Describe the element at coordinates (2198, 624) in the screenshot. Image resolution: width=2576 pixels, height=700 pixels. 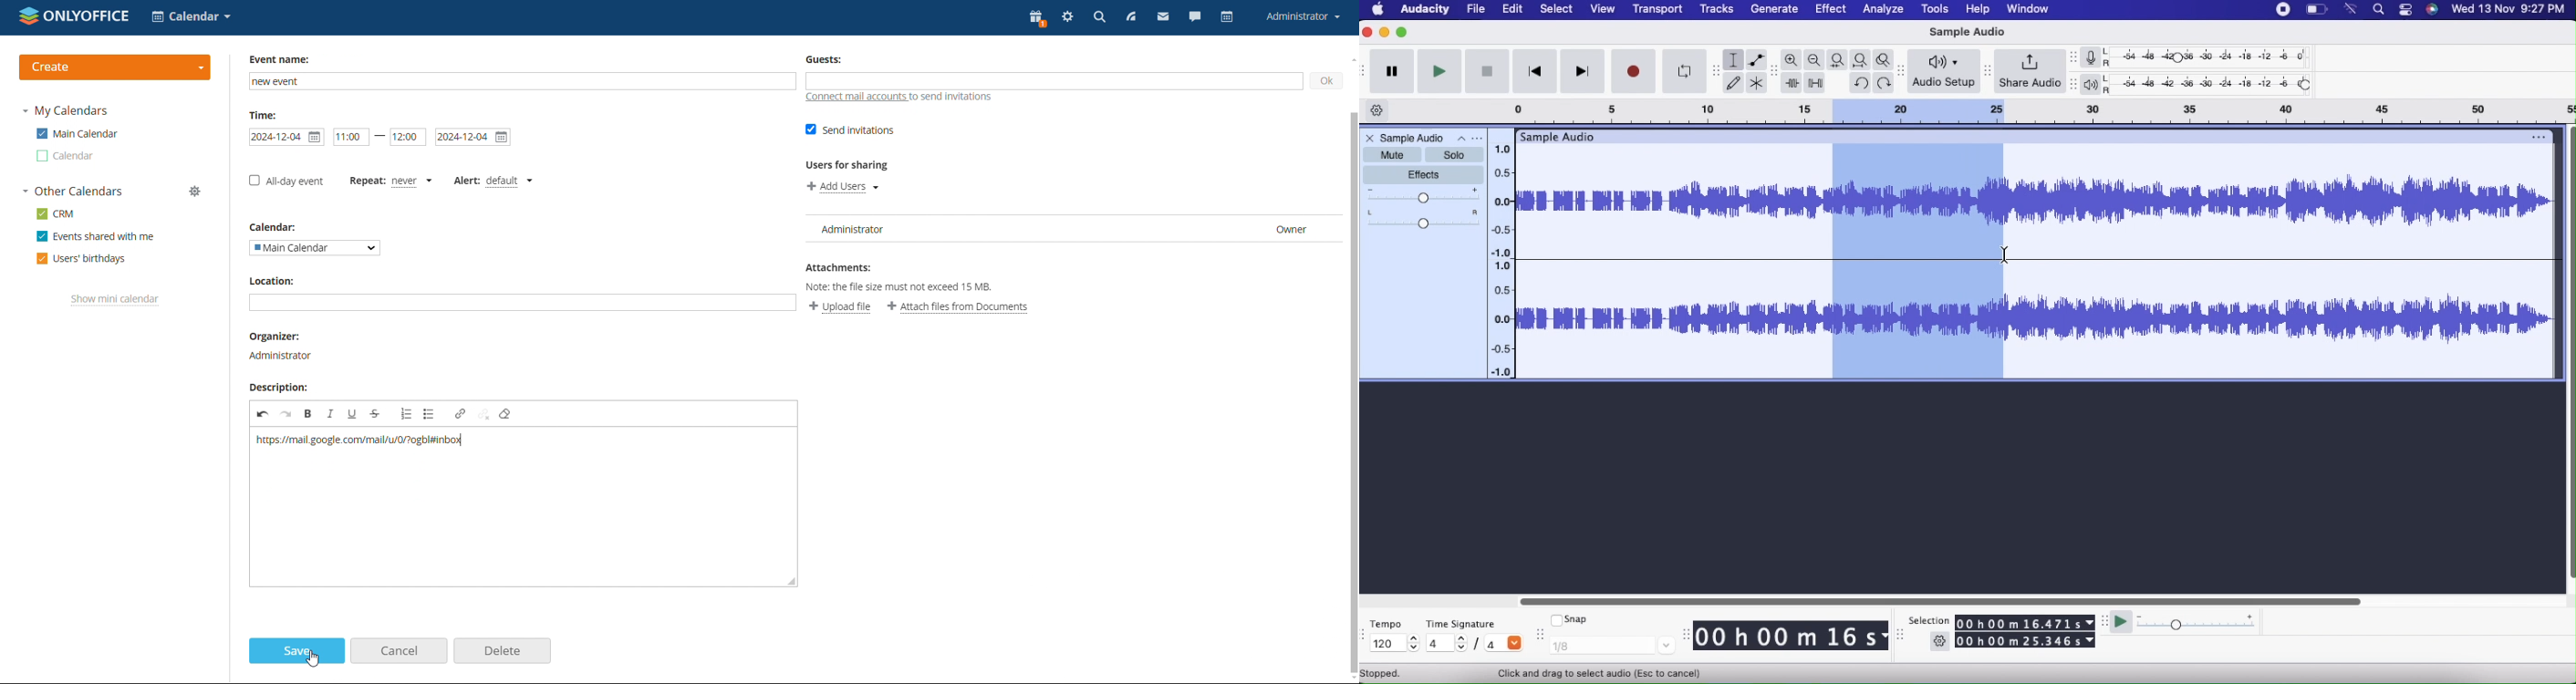
I see `Playback speed` at that location.